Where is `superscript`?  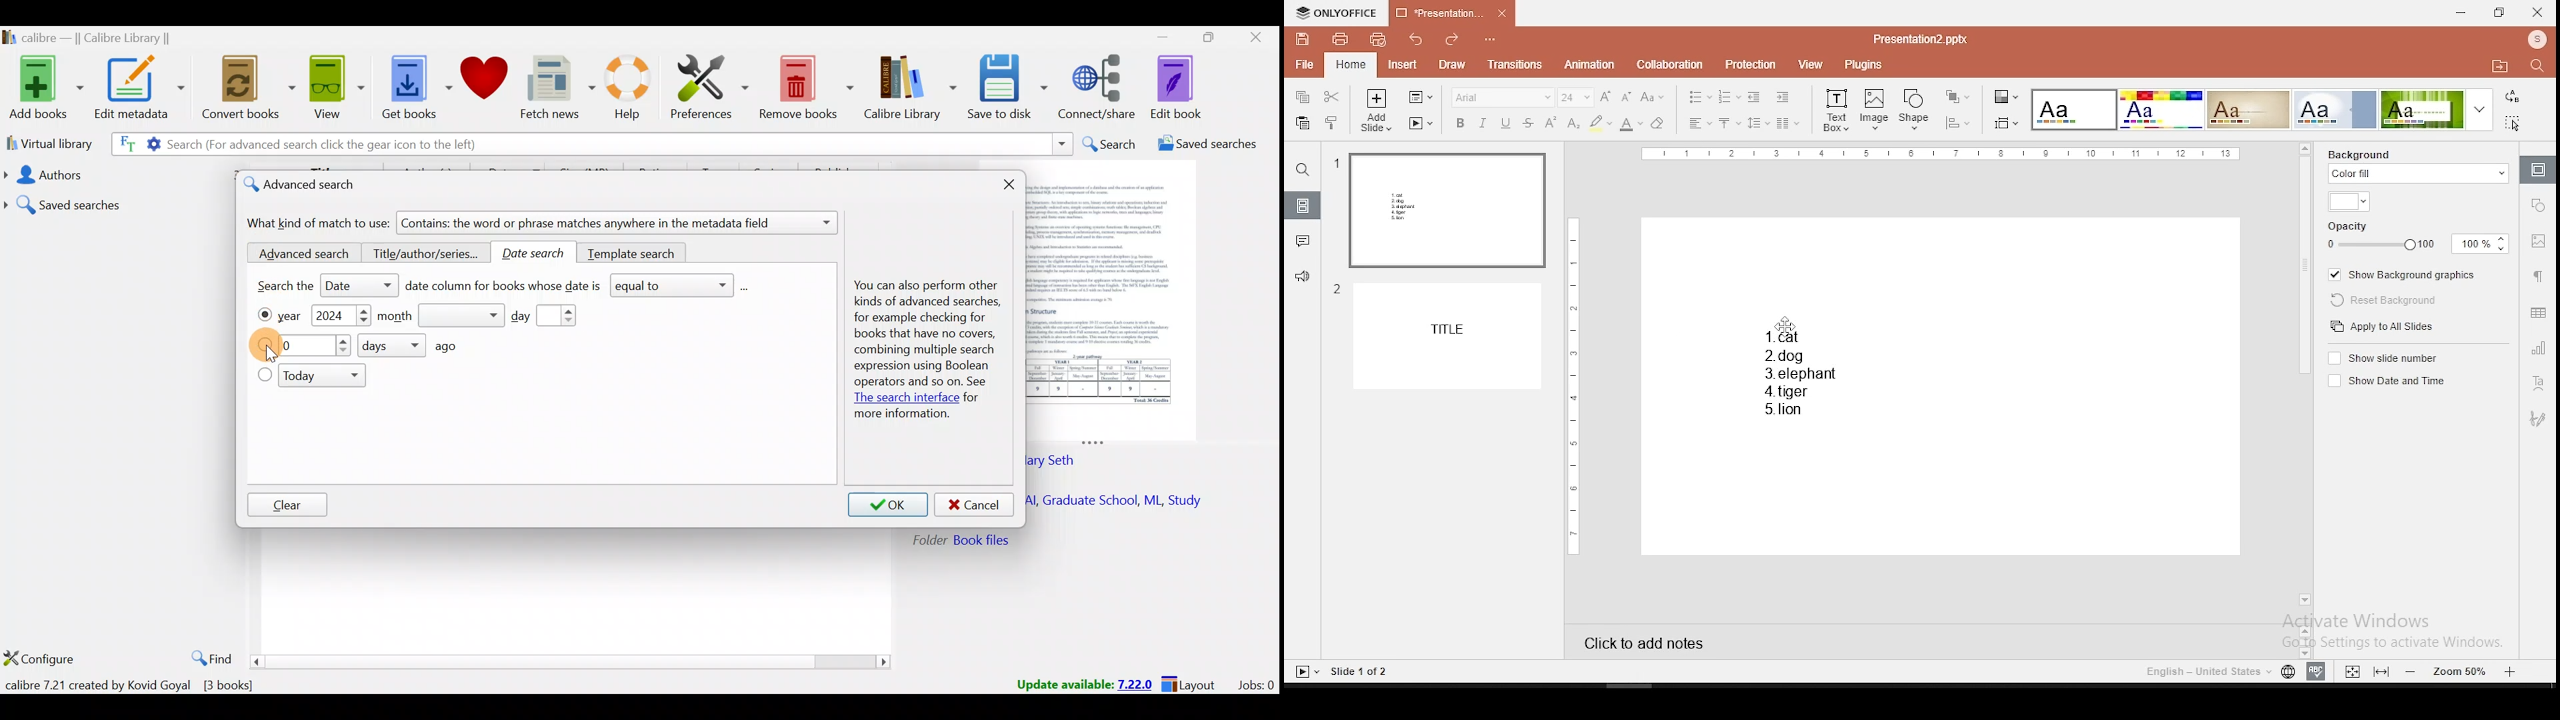 superscript is located at coordinates (1551, 123).